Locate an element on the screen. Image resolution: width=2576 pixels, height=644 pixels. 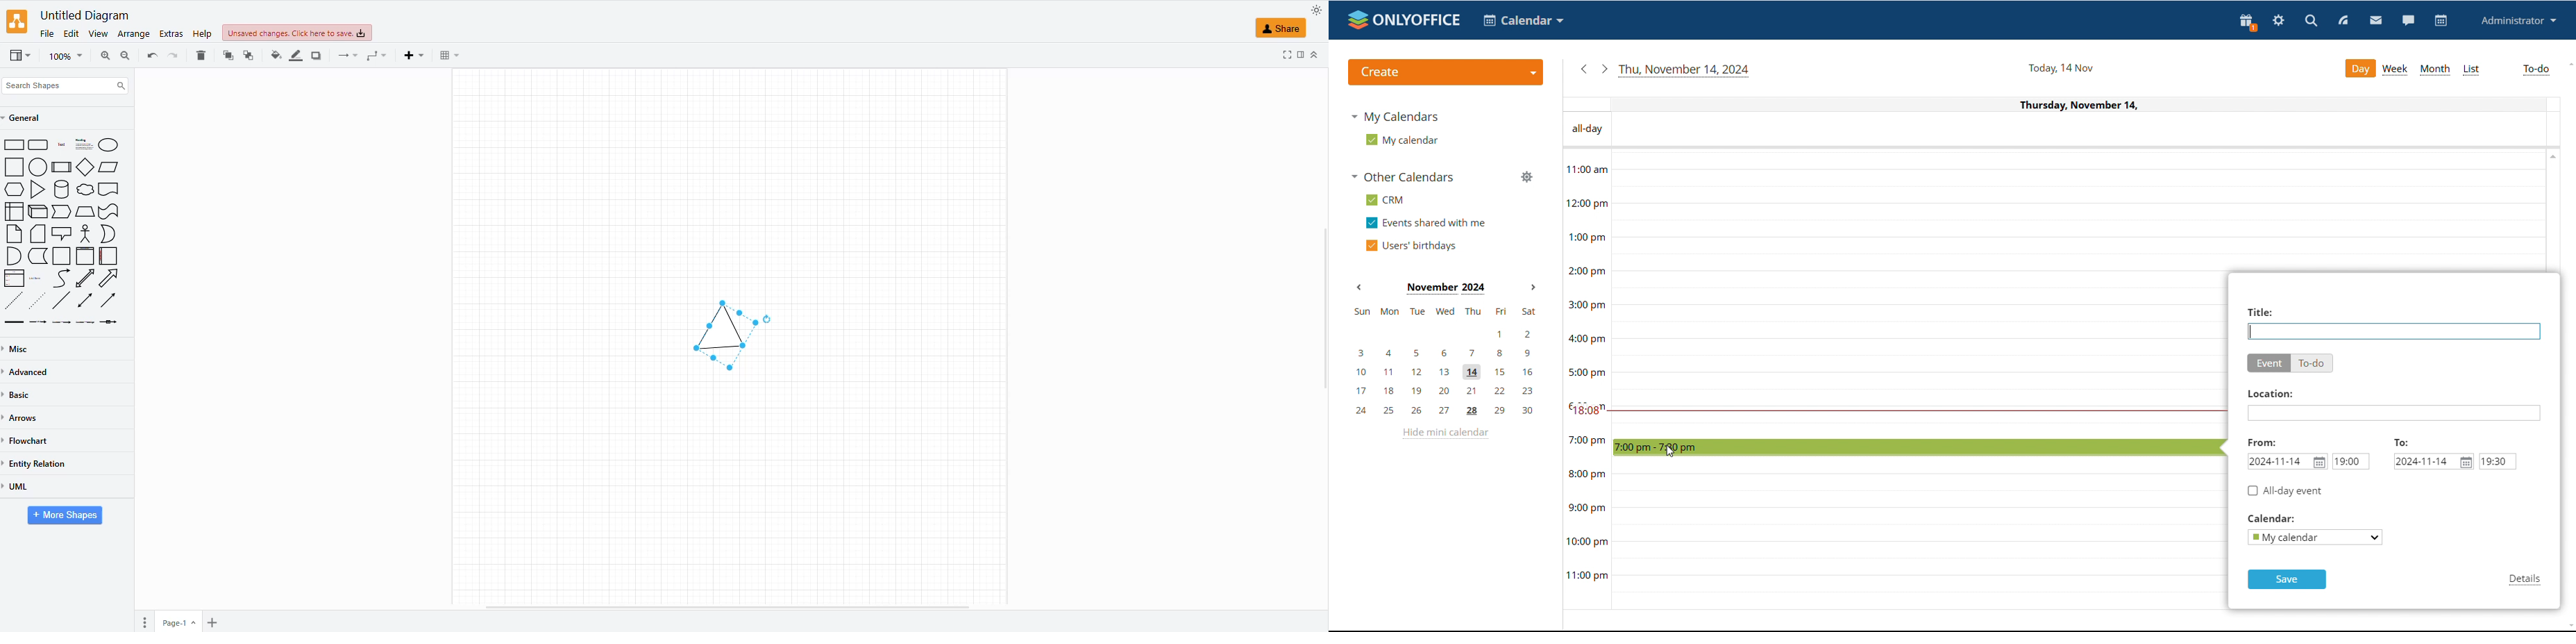
Line is located at coordinates (62, 300).